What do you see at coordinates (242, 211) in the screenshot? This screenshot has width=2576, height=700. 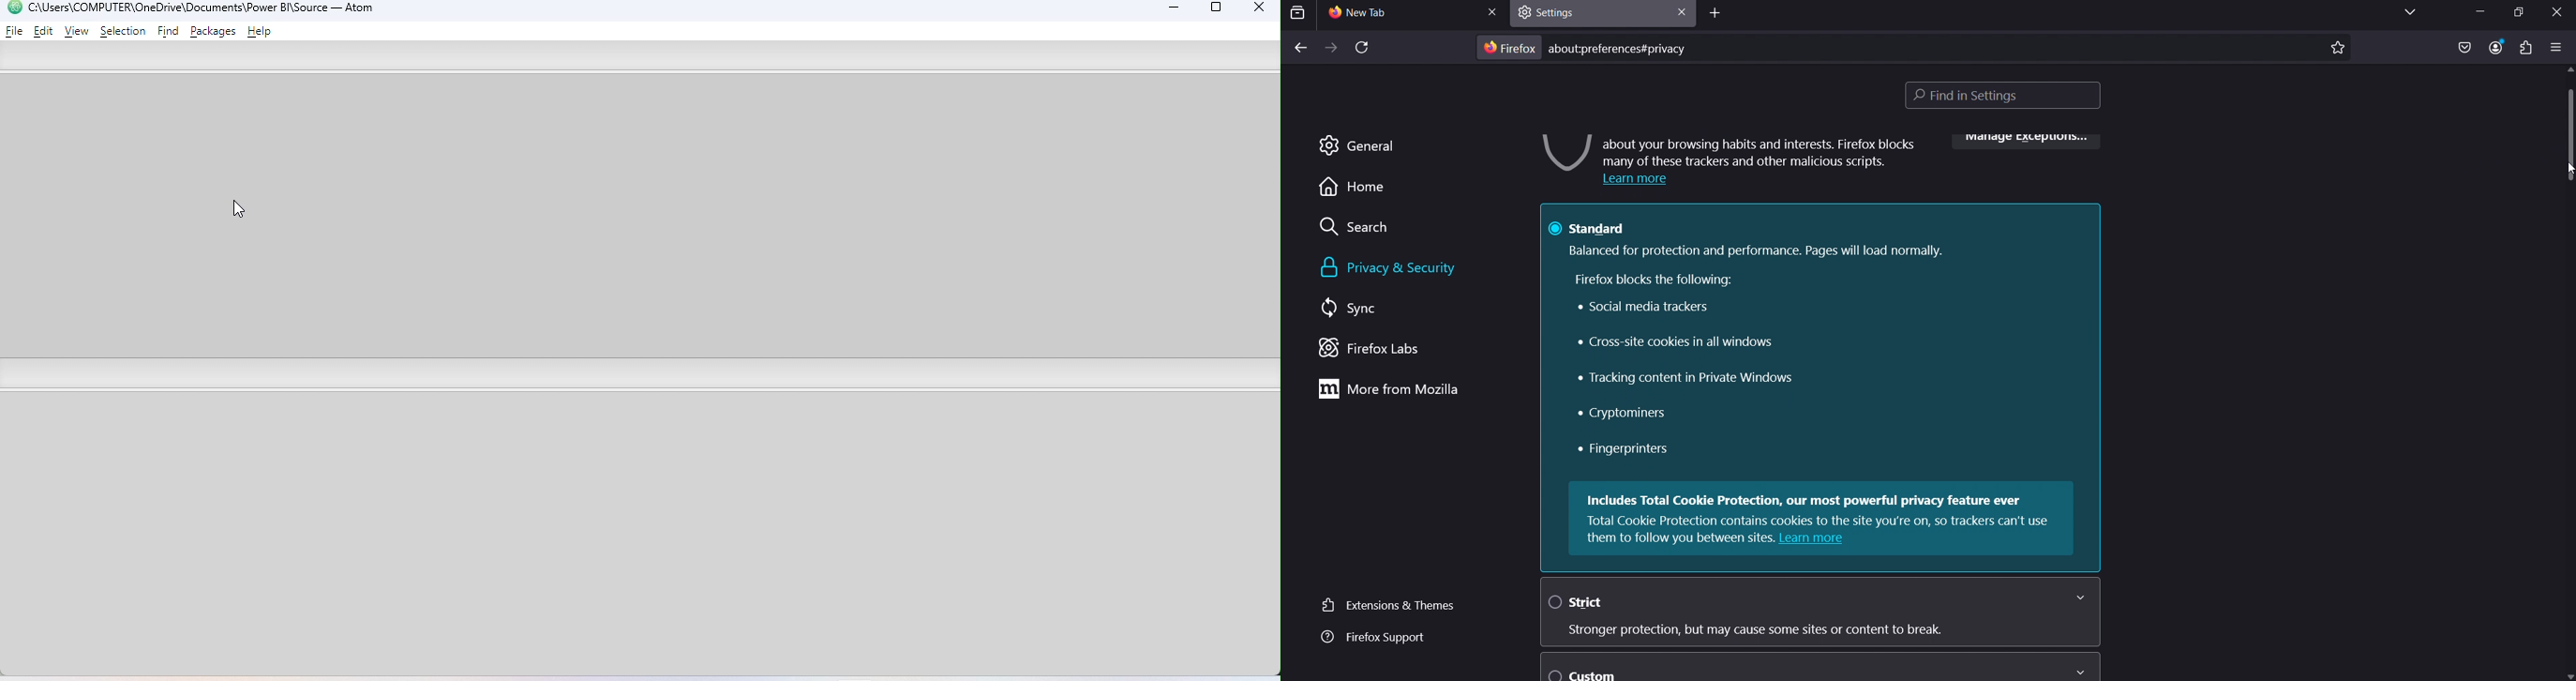 I see `cursor` at bounding box center [242, 211].